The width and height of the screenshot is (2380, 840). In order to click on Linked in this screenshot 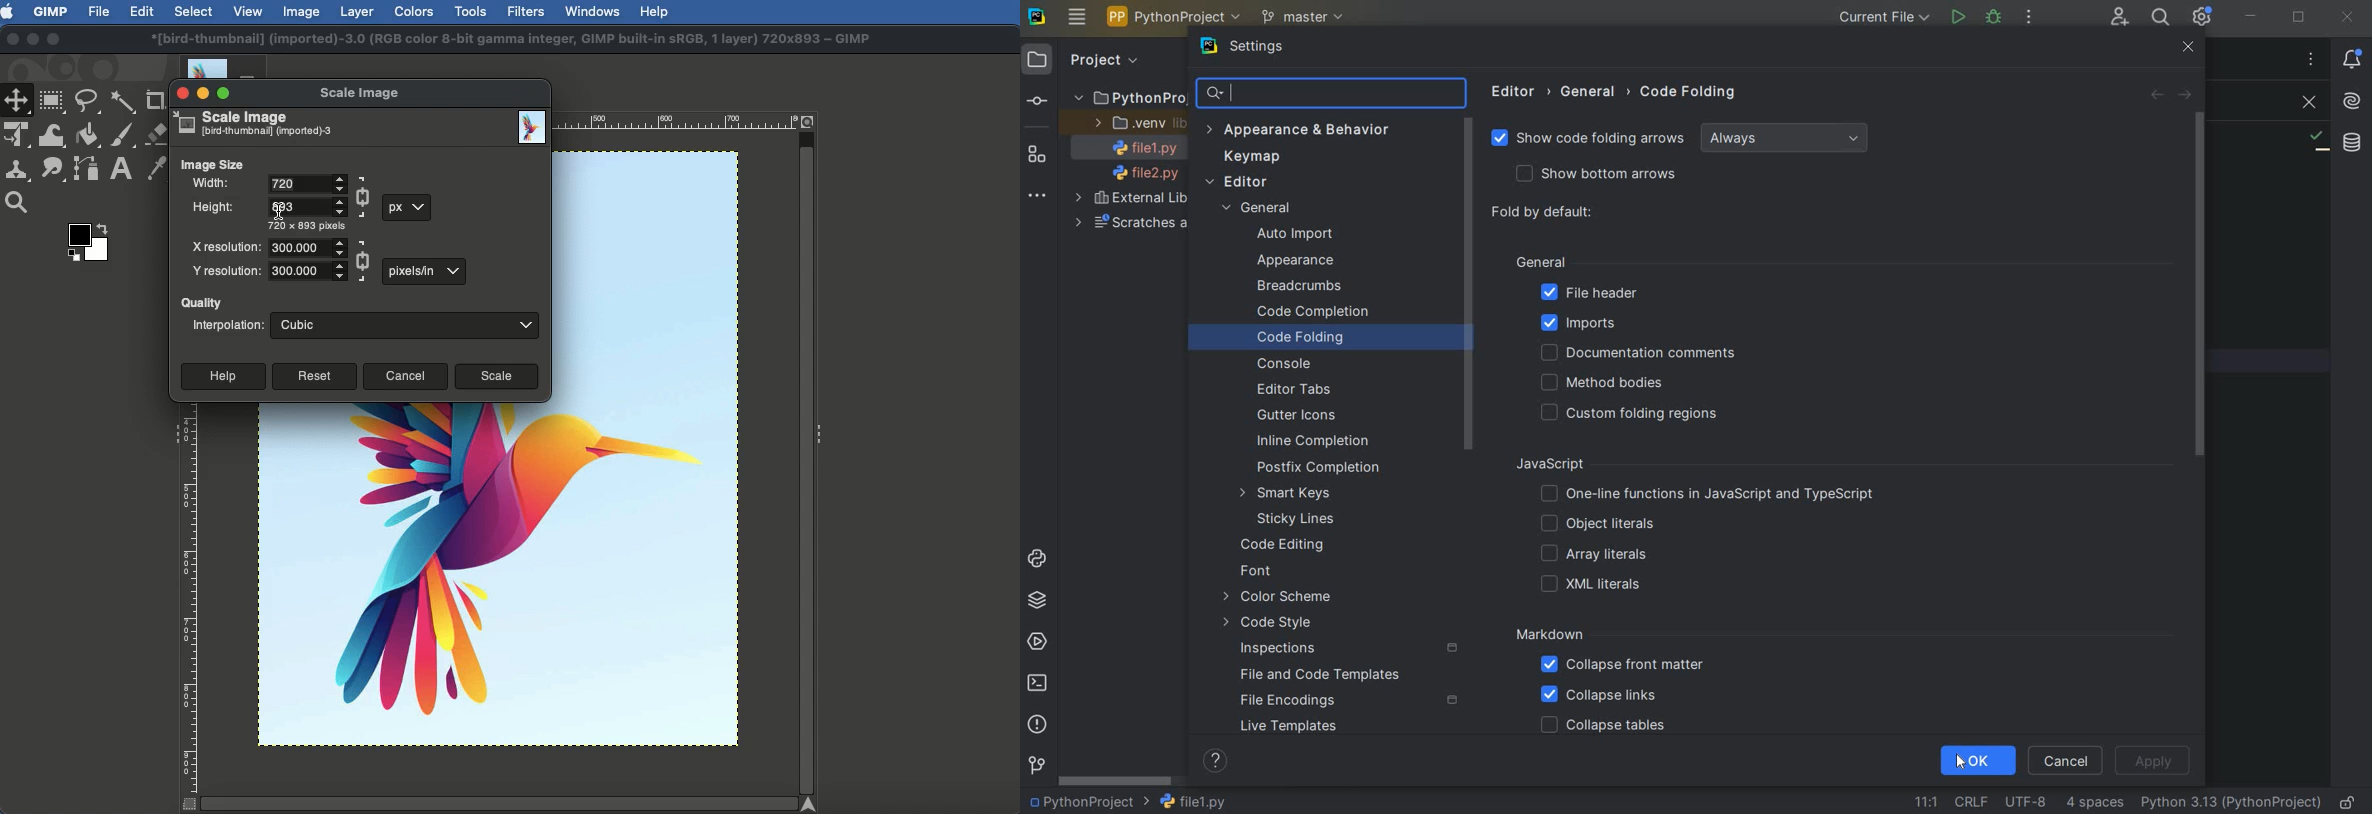, I will do `click(363, 195)`.